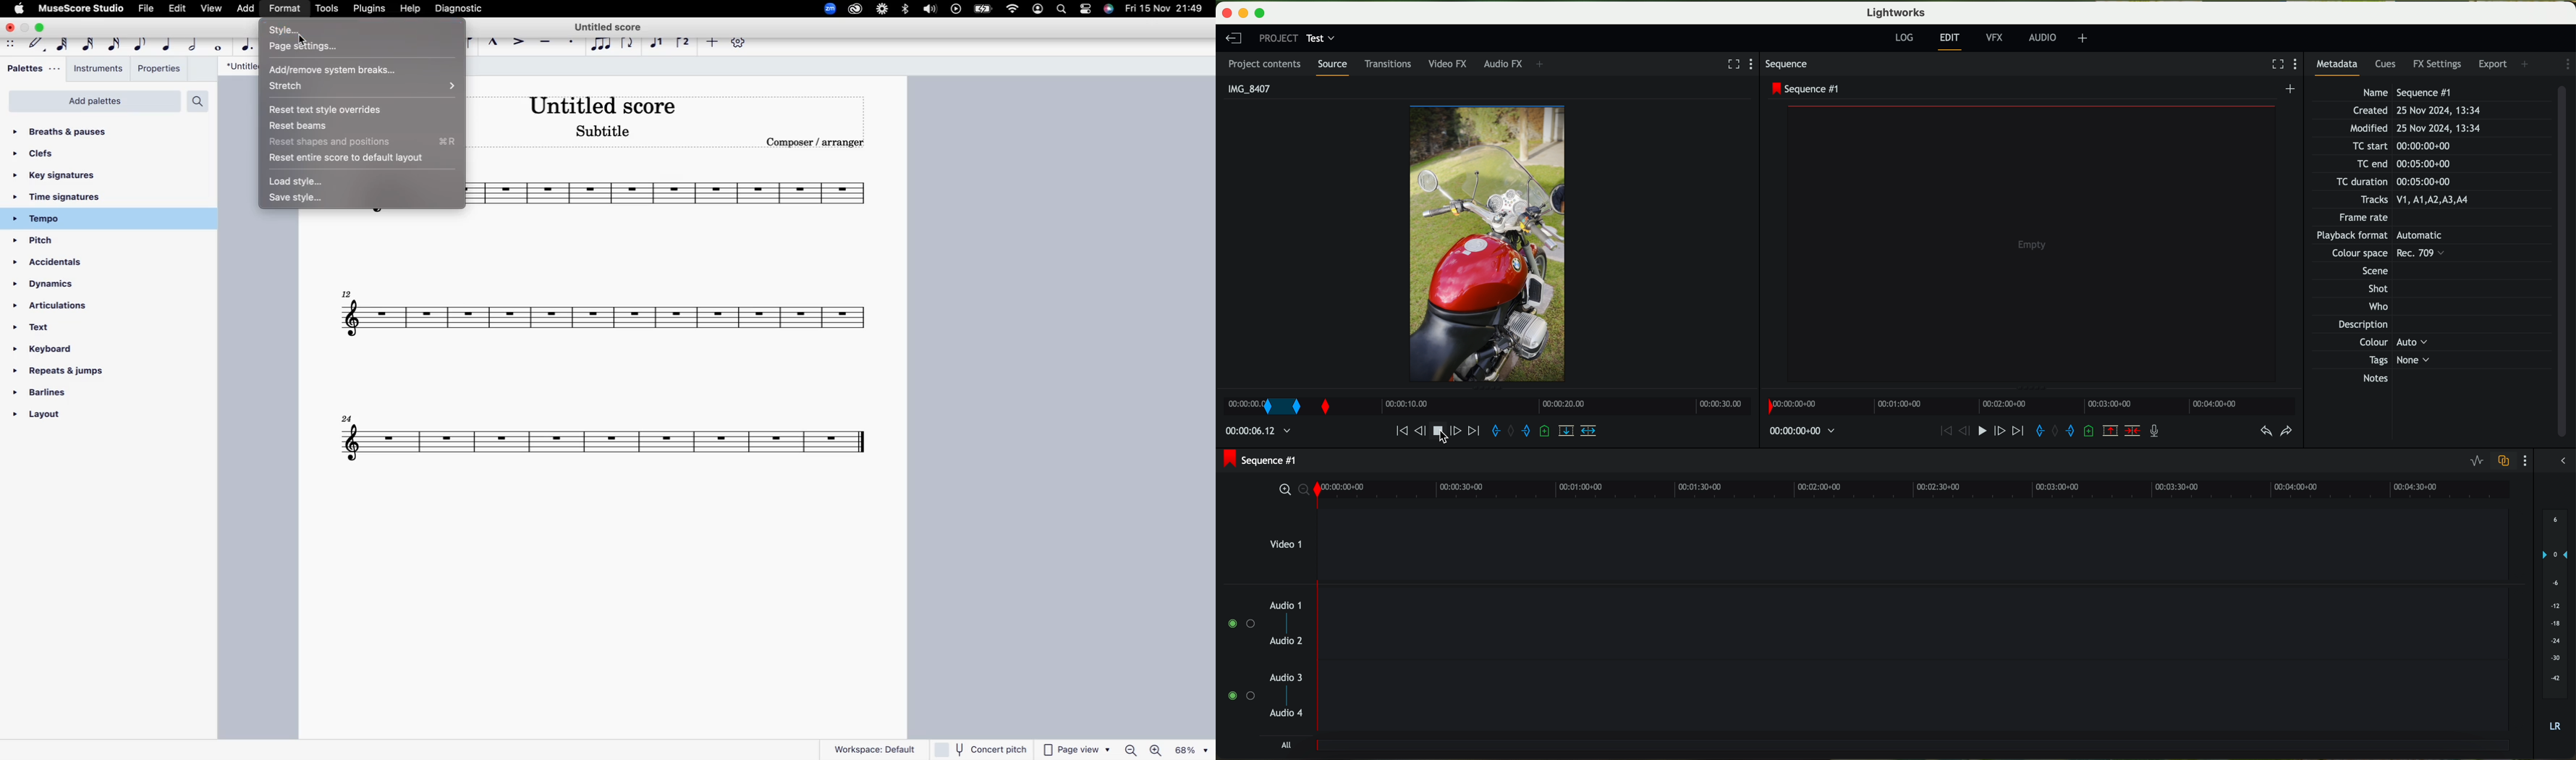  What do you see at coordinates (82, 219) in the screenshot?
I see `tempo` at bounding box center [82, 219].